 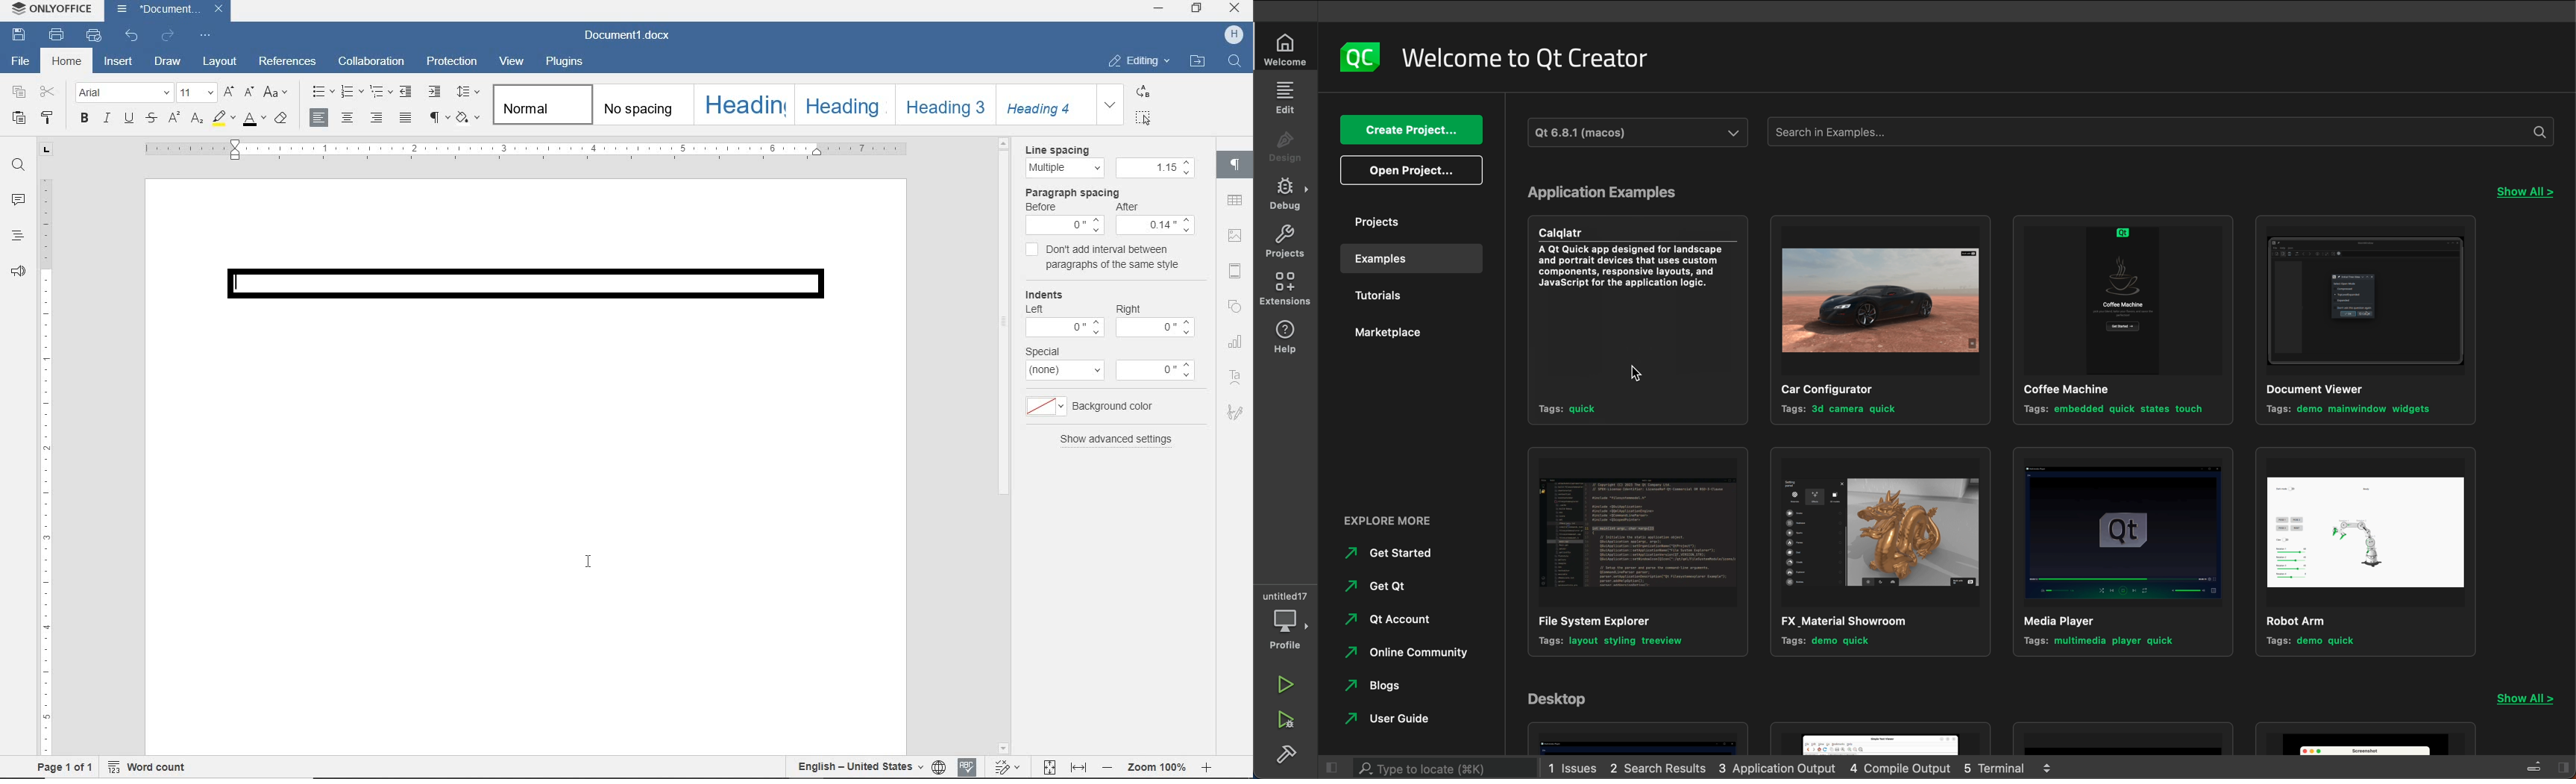 What do you see at coordinates (512, 61) in the screenshot?
I see `view` at bounding box center [512, 61].